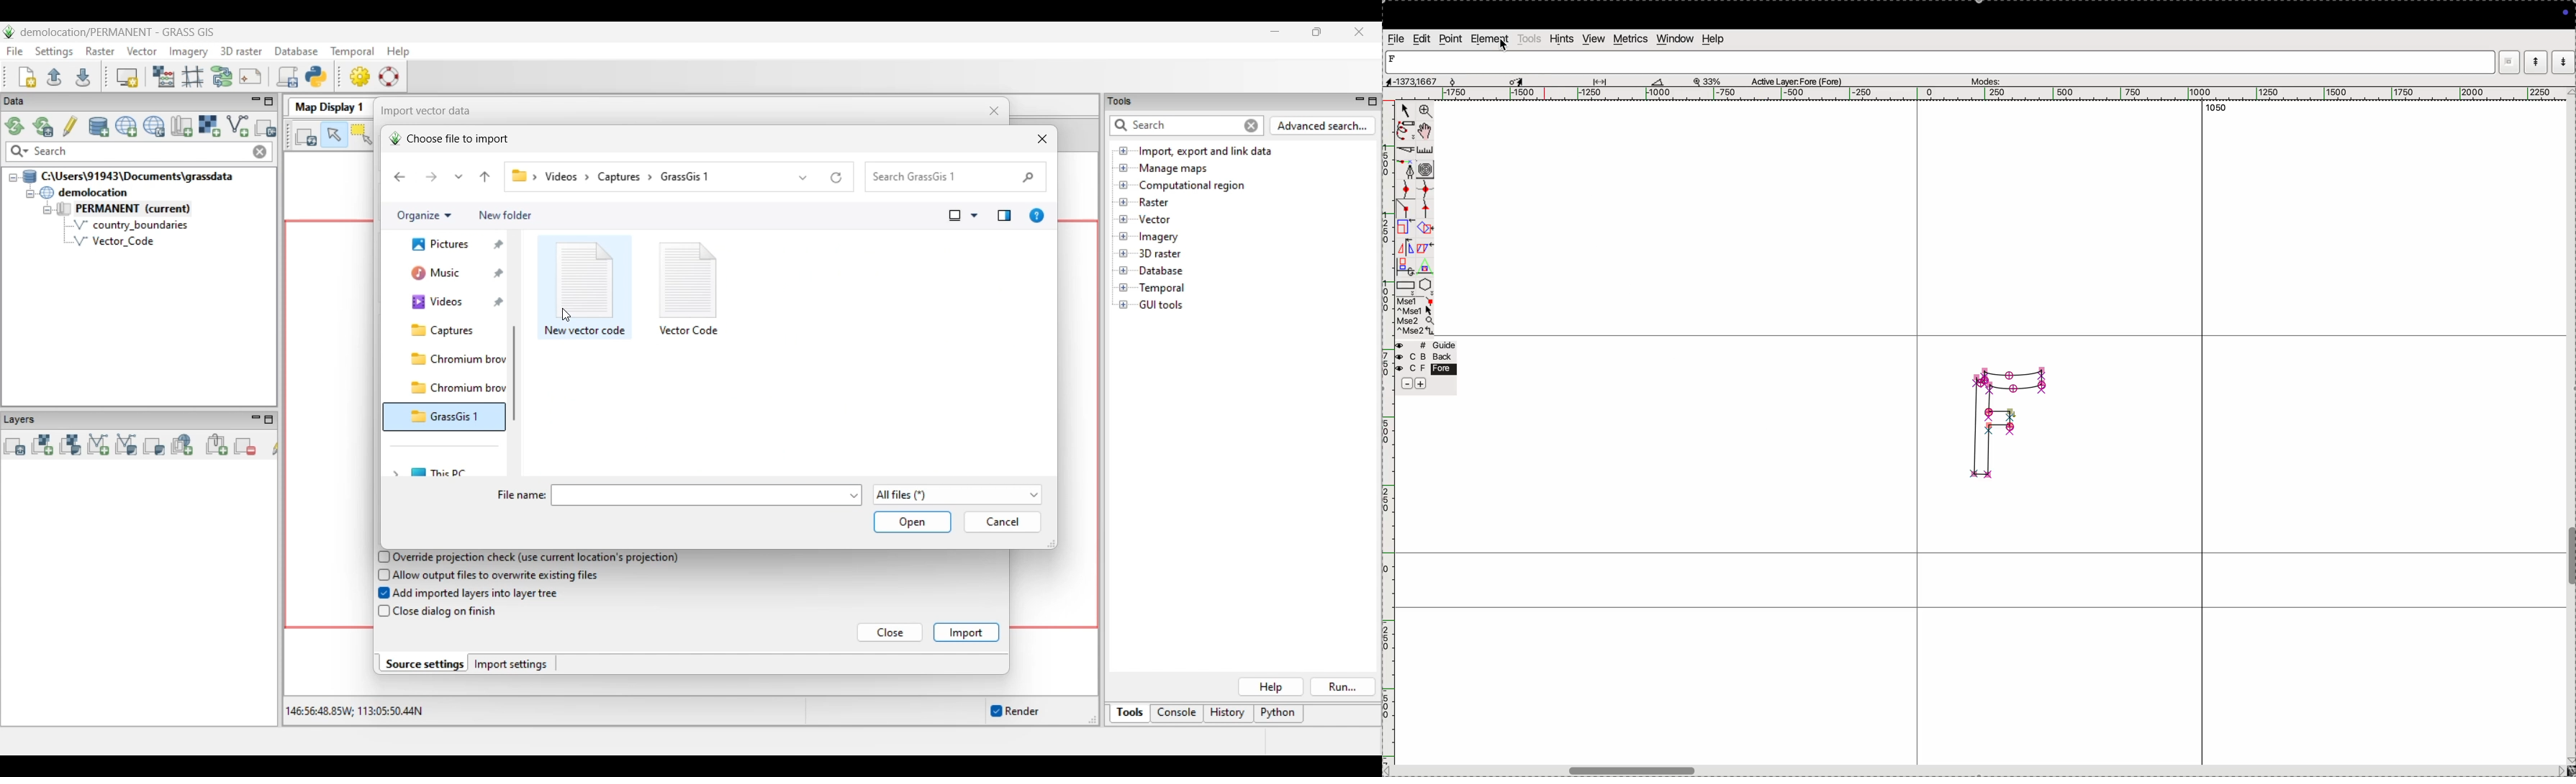  Describe the element at coordinates (1406, 151) in the screenshot. I see `cut` at that location.